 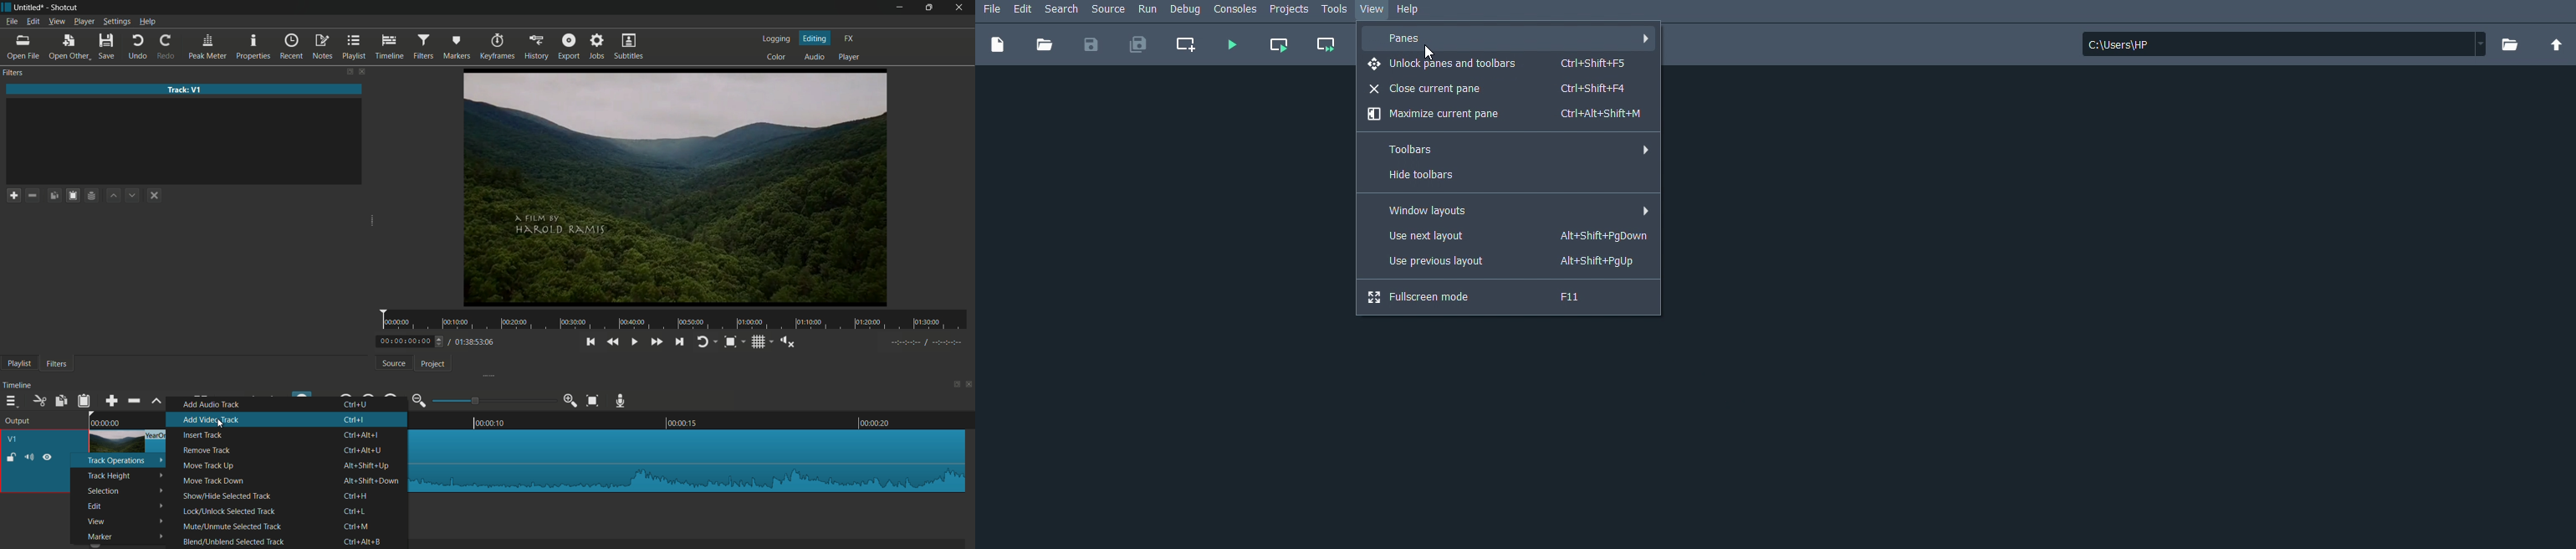 What do you see at coordinates (181, 90) in the screenshot?
I see `imported file name` at bounding box center [181, 90].